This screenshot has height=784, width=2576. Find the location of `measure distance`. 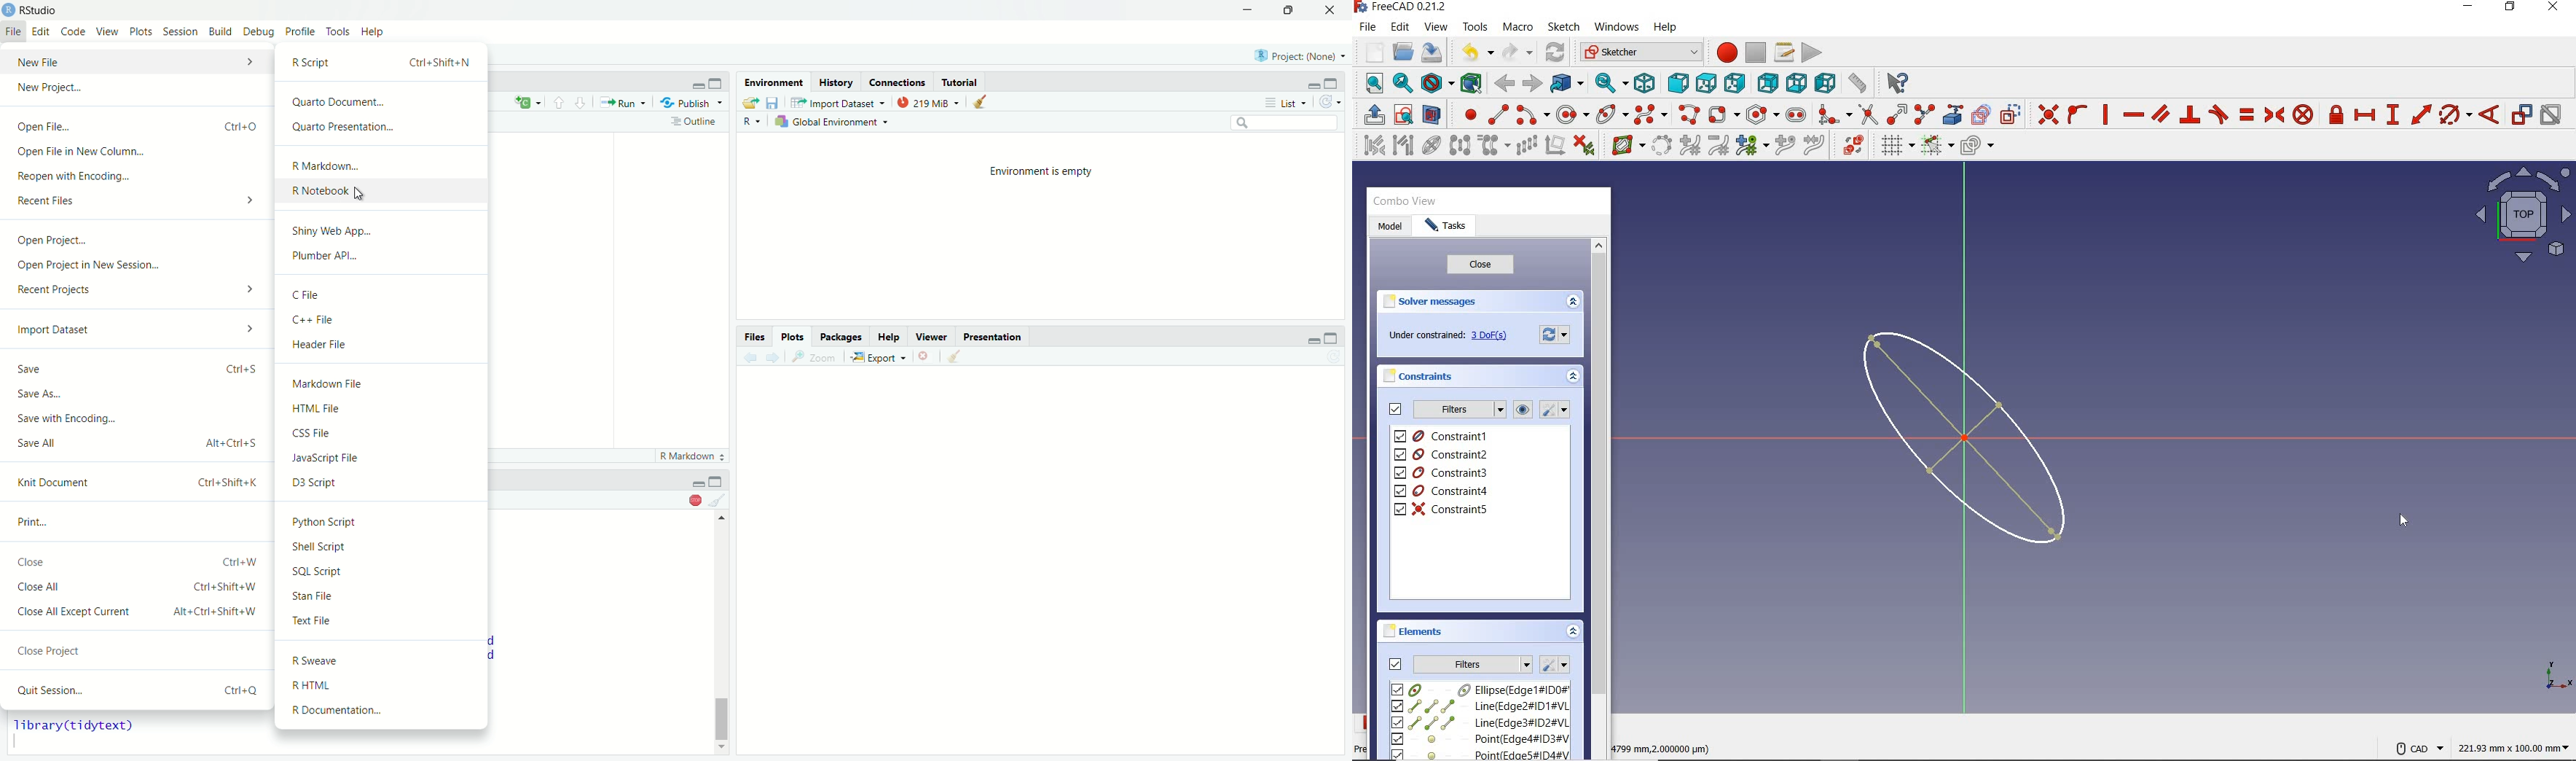

measure distance is located at coordinates (1858, 81).